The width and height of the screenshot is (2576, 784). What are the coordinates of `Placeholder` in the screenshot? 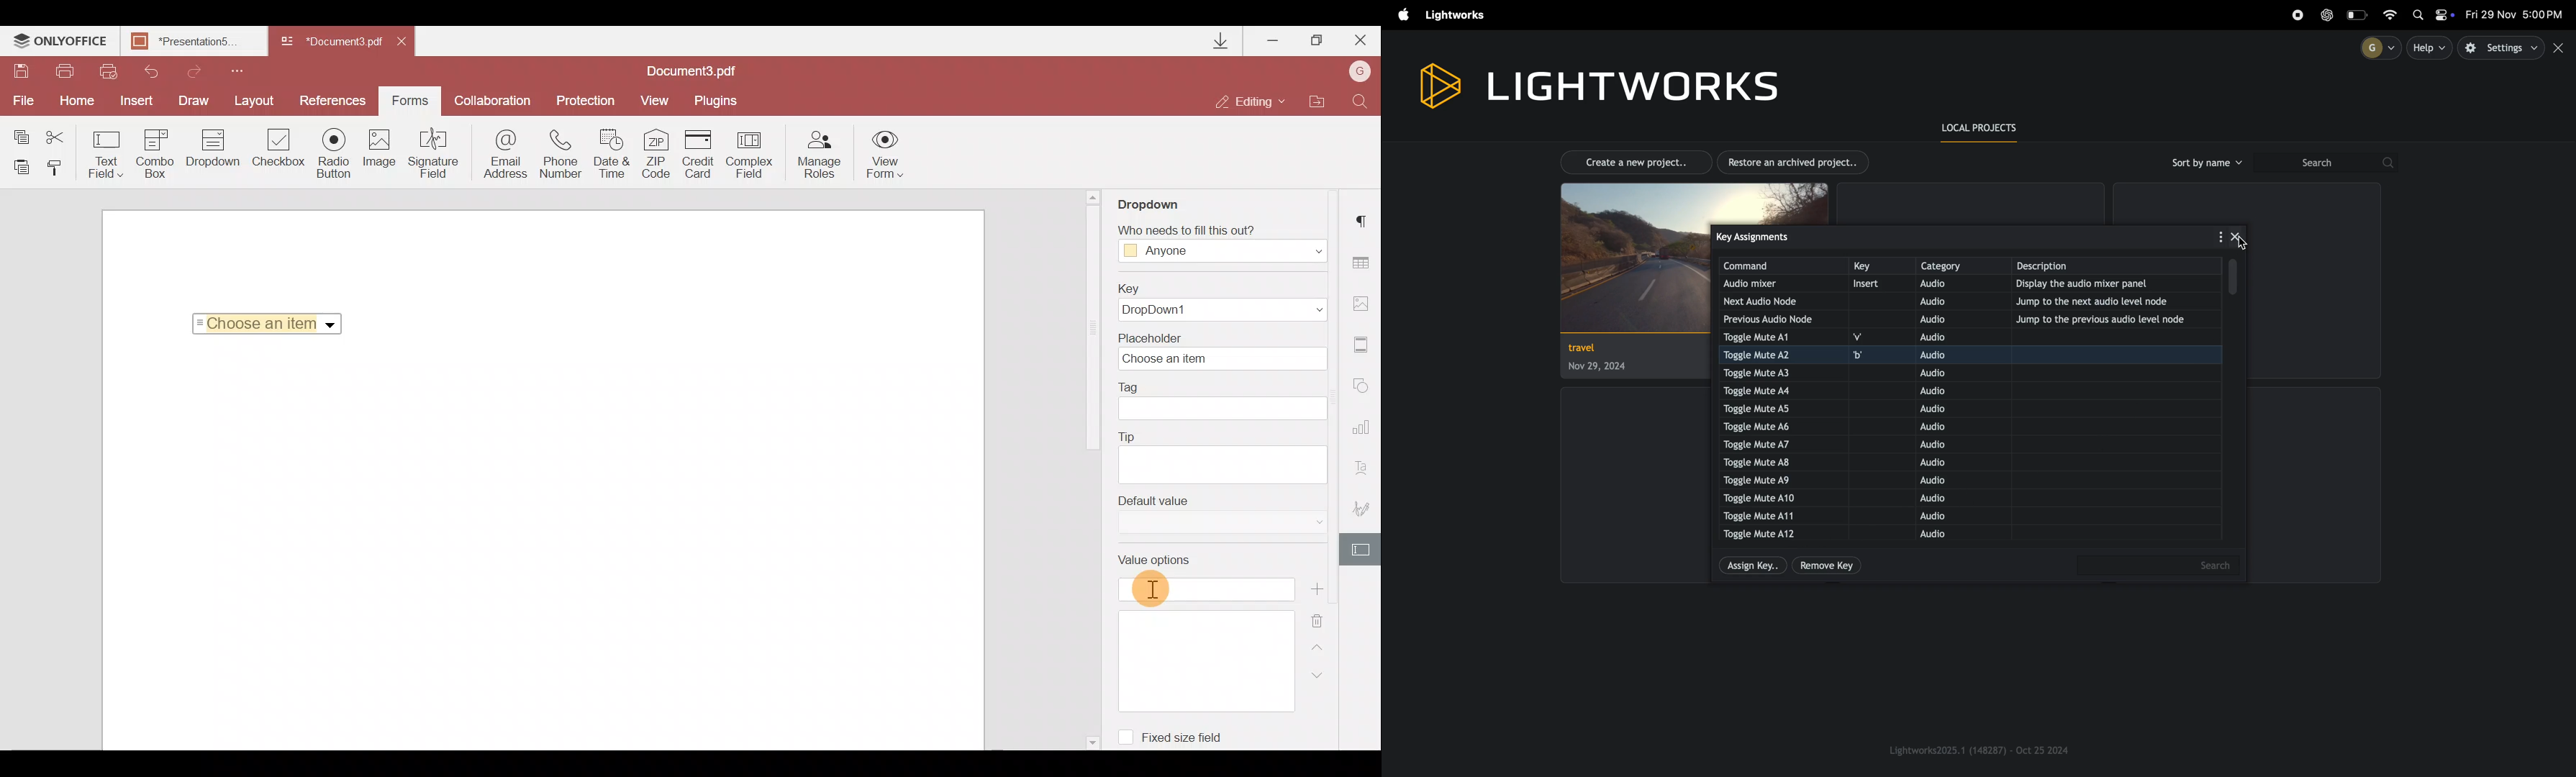 It's located at (1227, 350).